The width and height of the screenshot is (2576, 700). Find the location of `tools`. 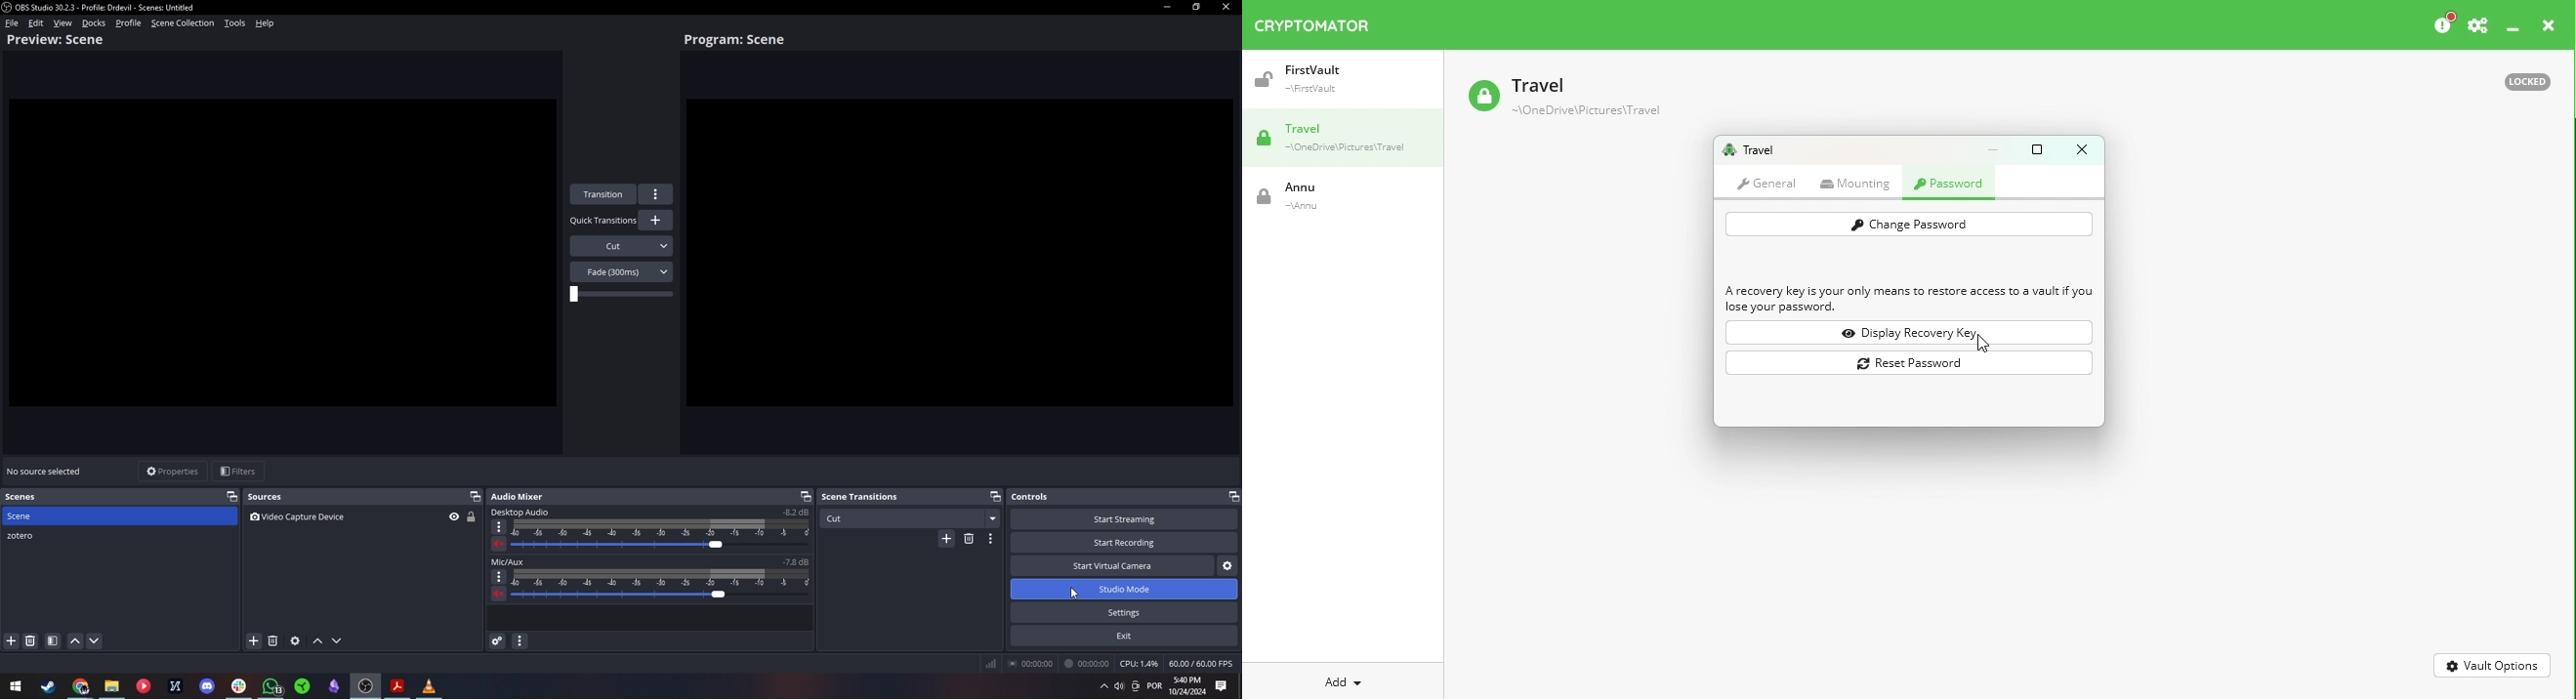

tools is located at coordinates (47, 685).